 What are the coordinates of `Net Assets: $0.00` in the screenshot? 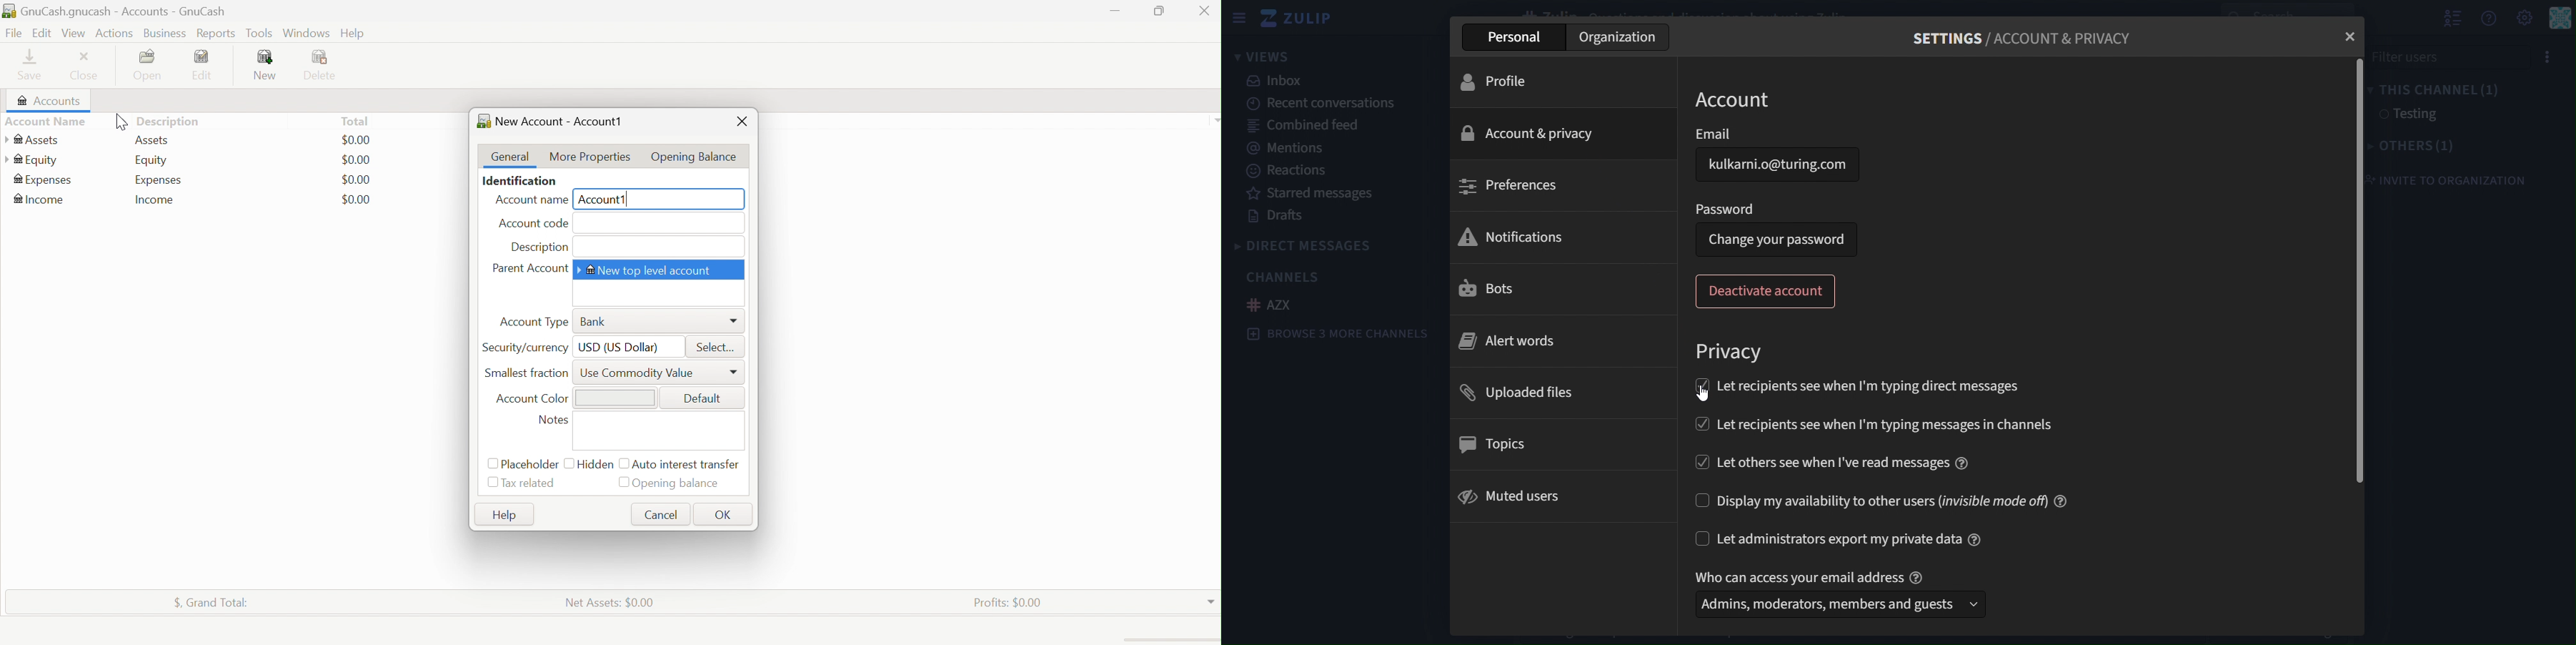 It's located at (609, 601).